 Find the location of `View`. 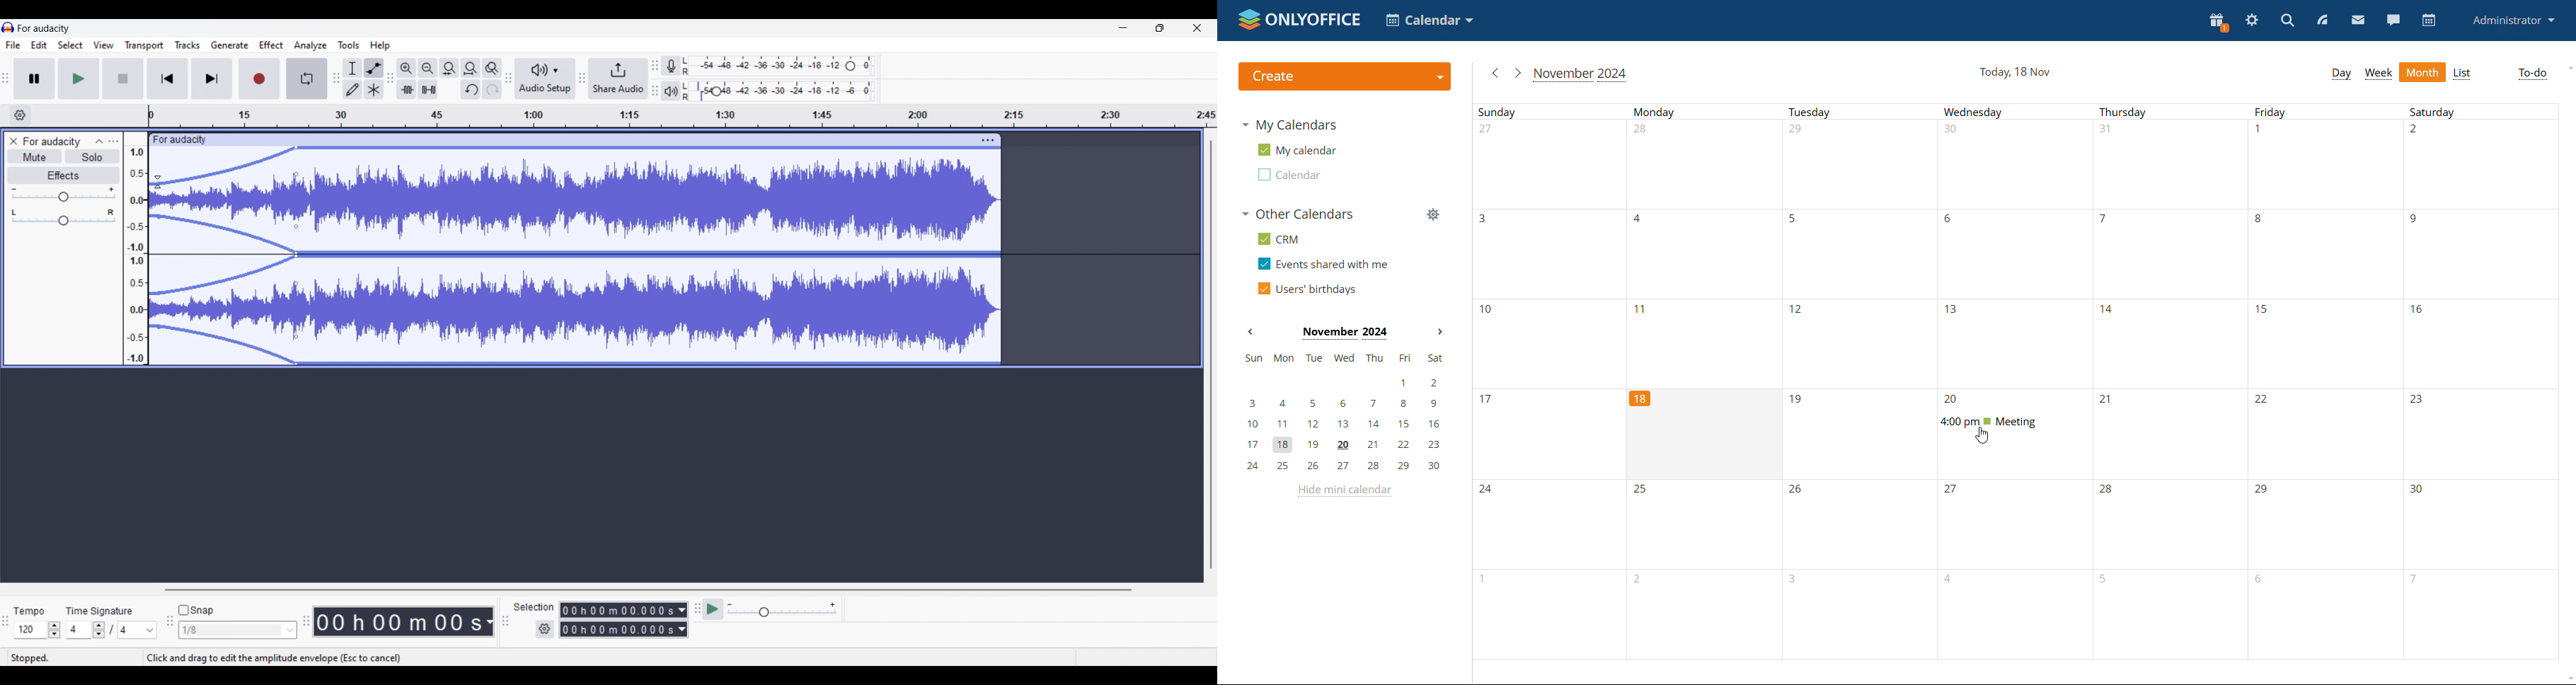

View is located at coordinates (103, 45).